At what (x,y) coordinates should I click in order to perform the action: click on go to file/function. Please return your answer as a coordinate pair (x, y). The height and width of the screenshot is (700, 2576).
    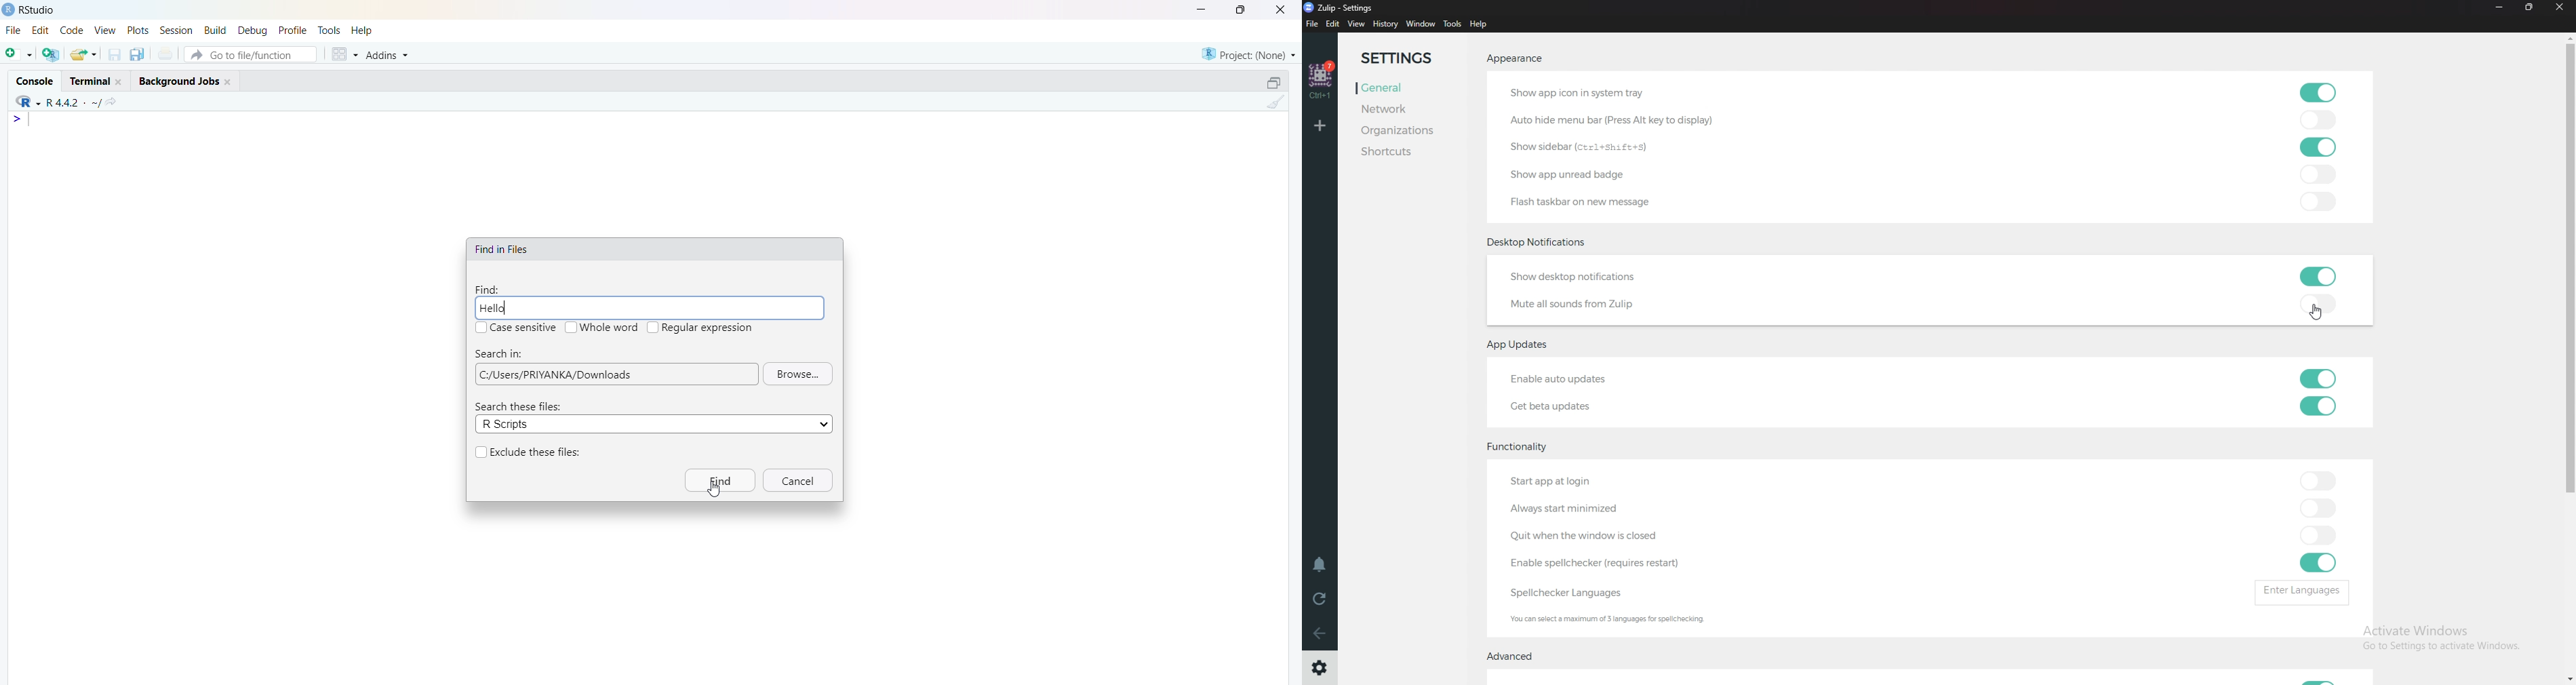
    Looking at the image, I should click on (252, 54).